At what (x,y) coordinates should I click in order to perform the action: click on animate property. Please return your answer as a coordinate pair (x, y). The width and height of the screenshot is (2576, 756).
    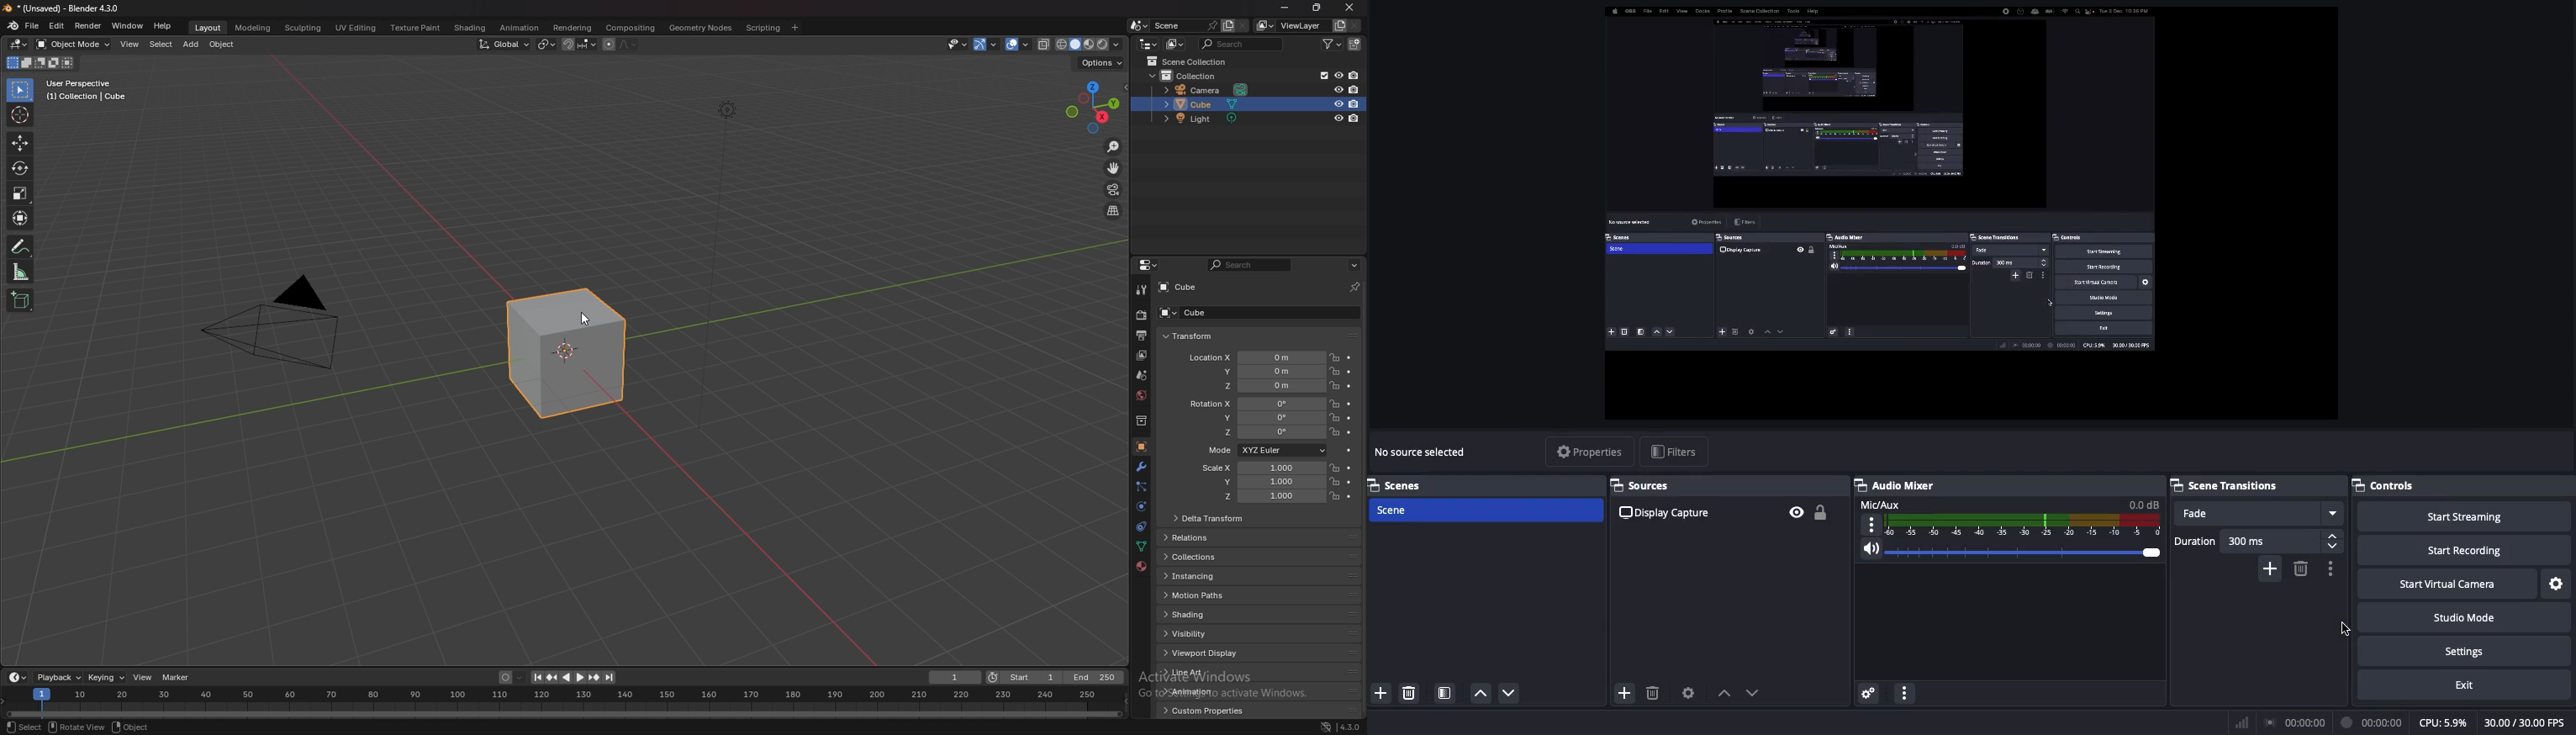
    Looking at the image, I should click on (1350, 451).